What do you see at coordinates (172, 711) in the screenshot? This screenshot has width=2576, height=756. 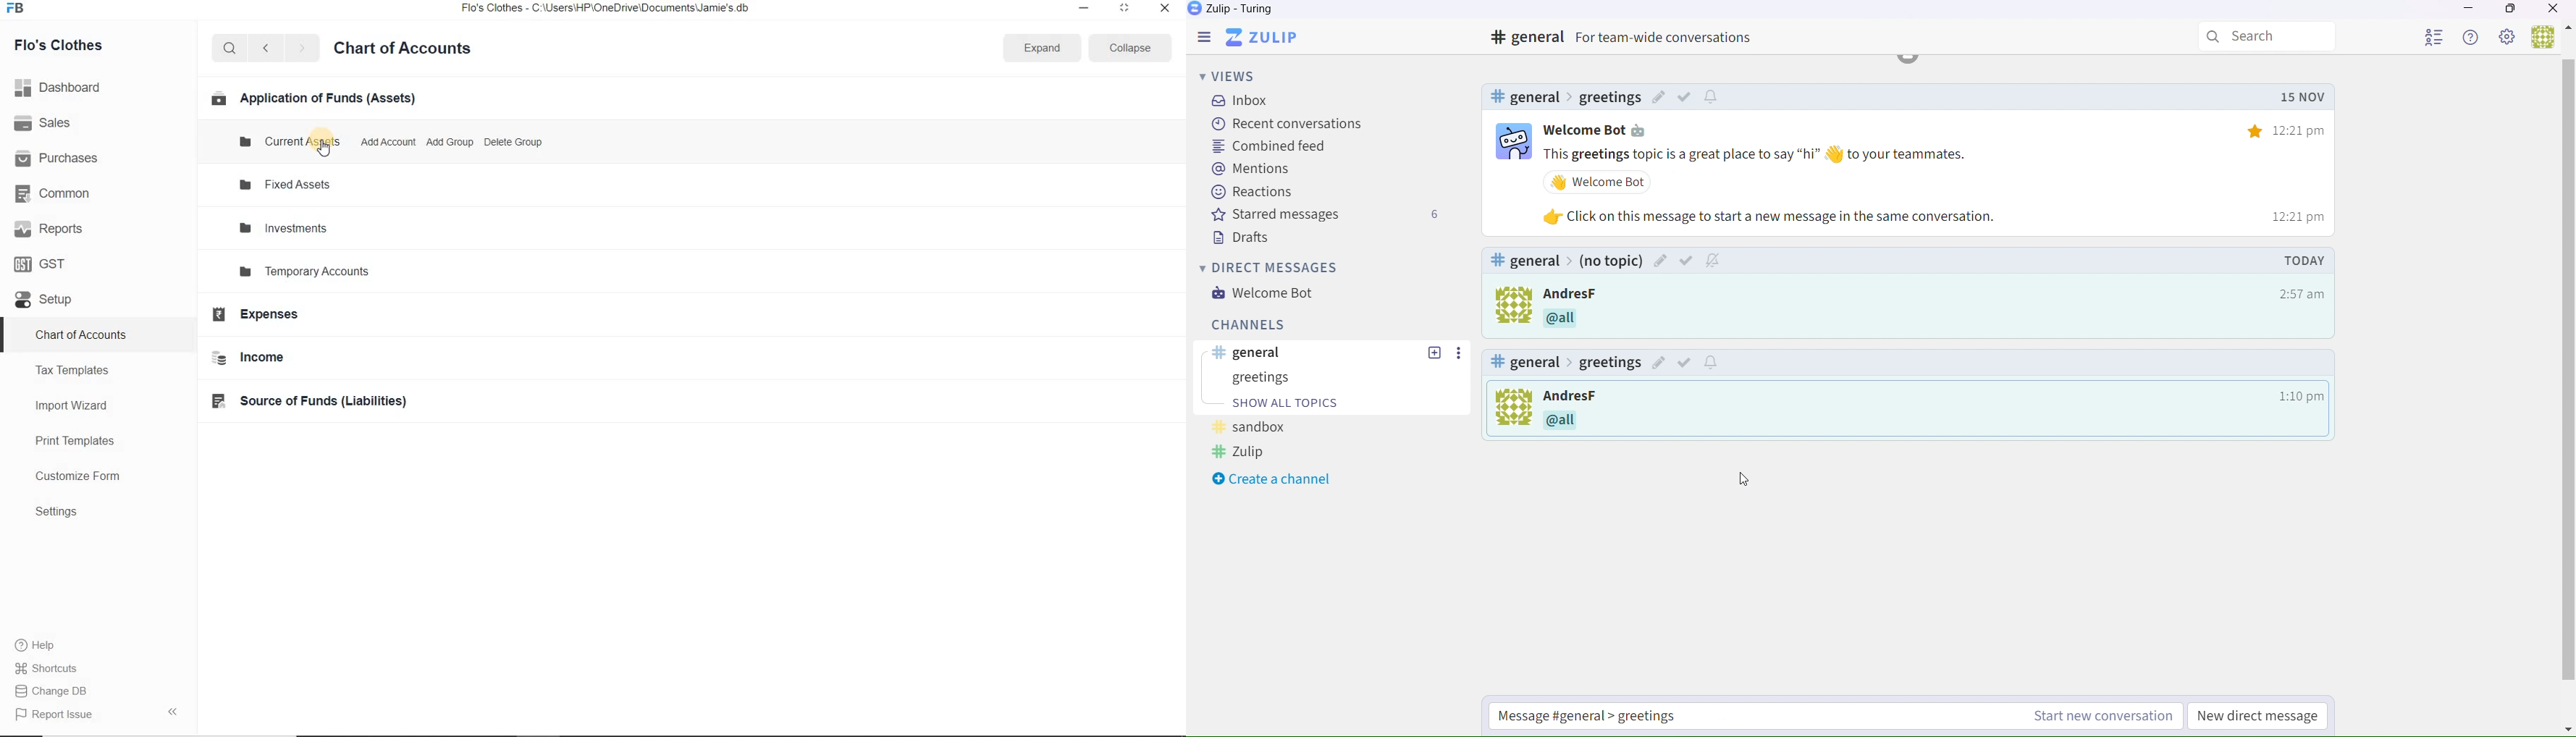 I see `Collpase` at bounding box center [172, 711].